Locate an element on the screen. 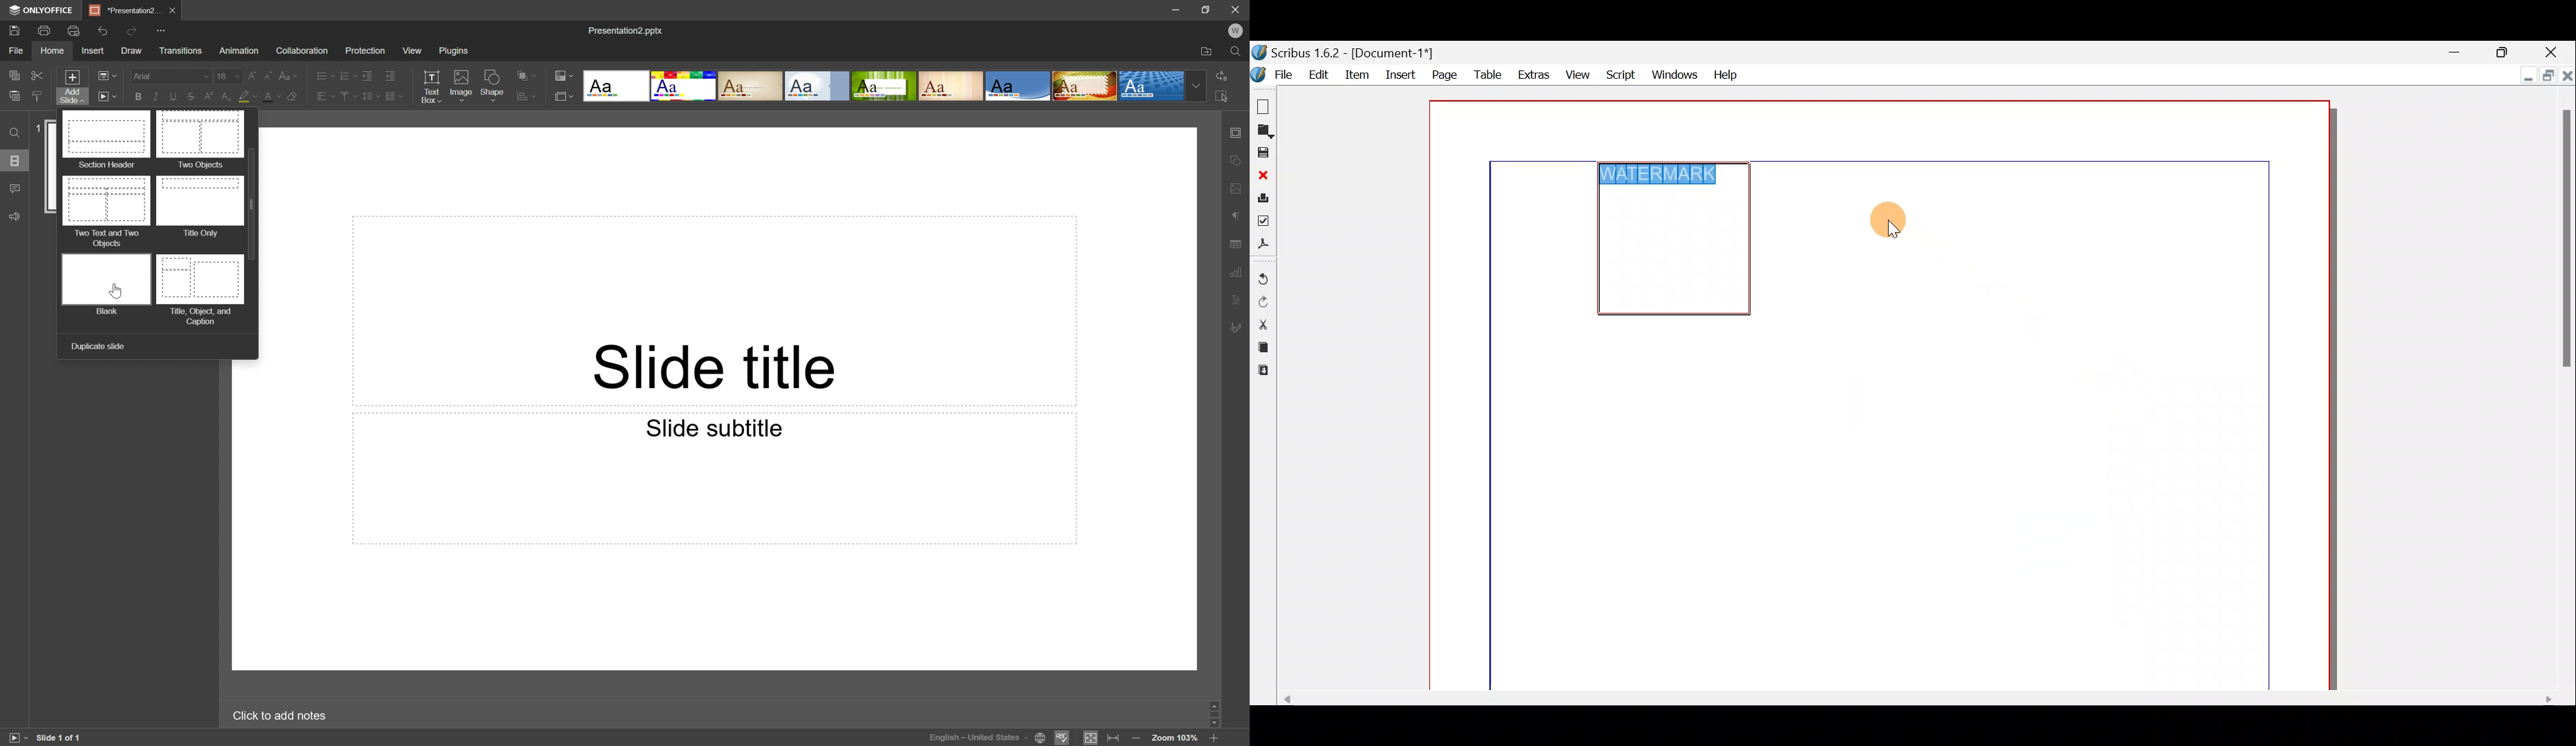  Redo is located at coordinates (1263, 303).